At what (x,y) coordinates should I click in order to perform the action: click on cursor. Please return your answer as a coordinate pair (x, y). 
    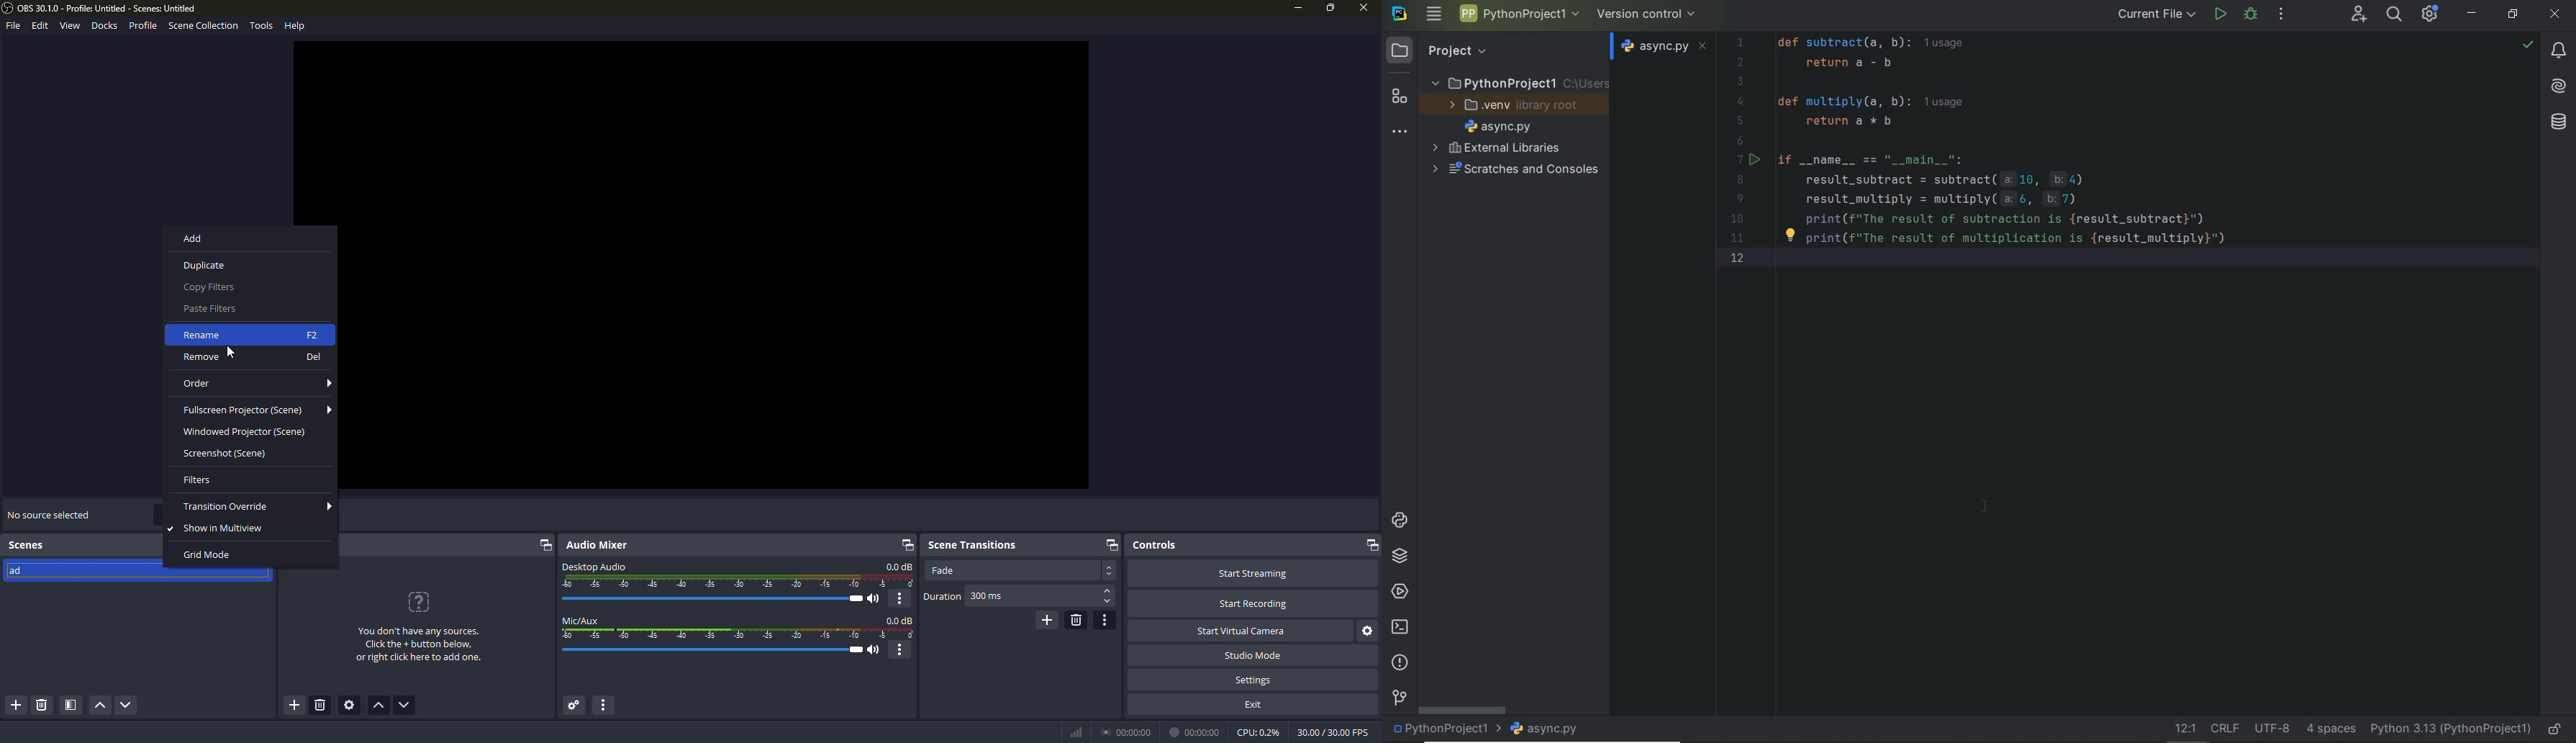
    Looking at the image, I should click on (232, 352).